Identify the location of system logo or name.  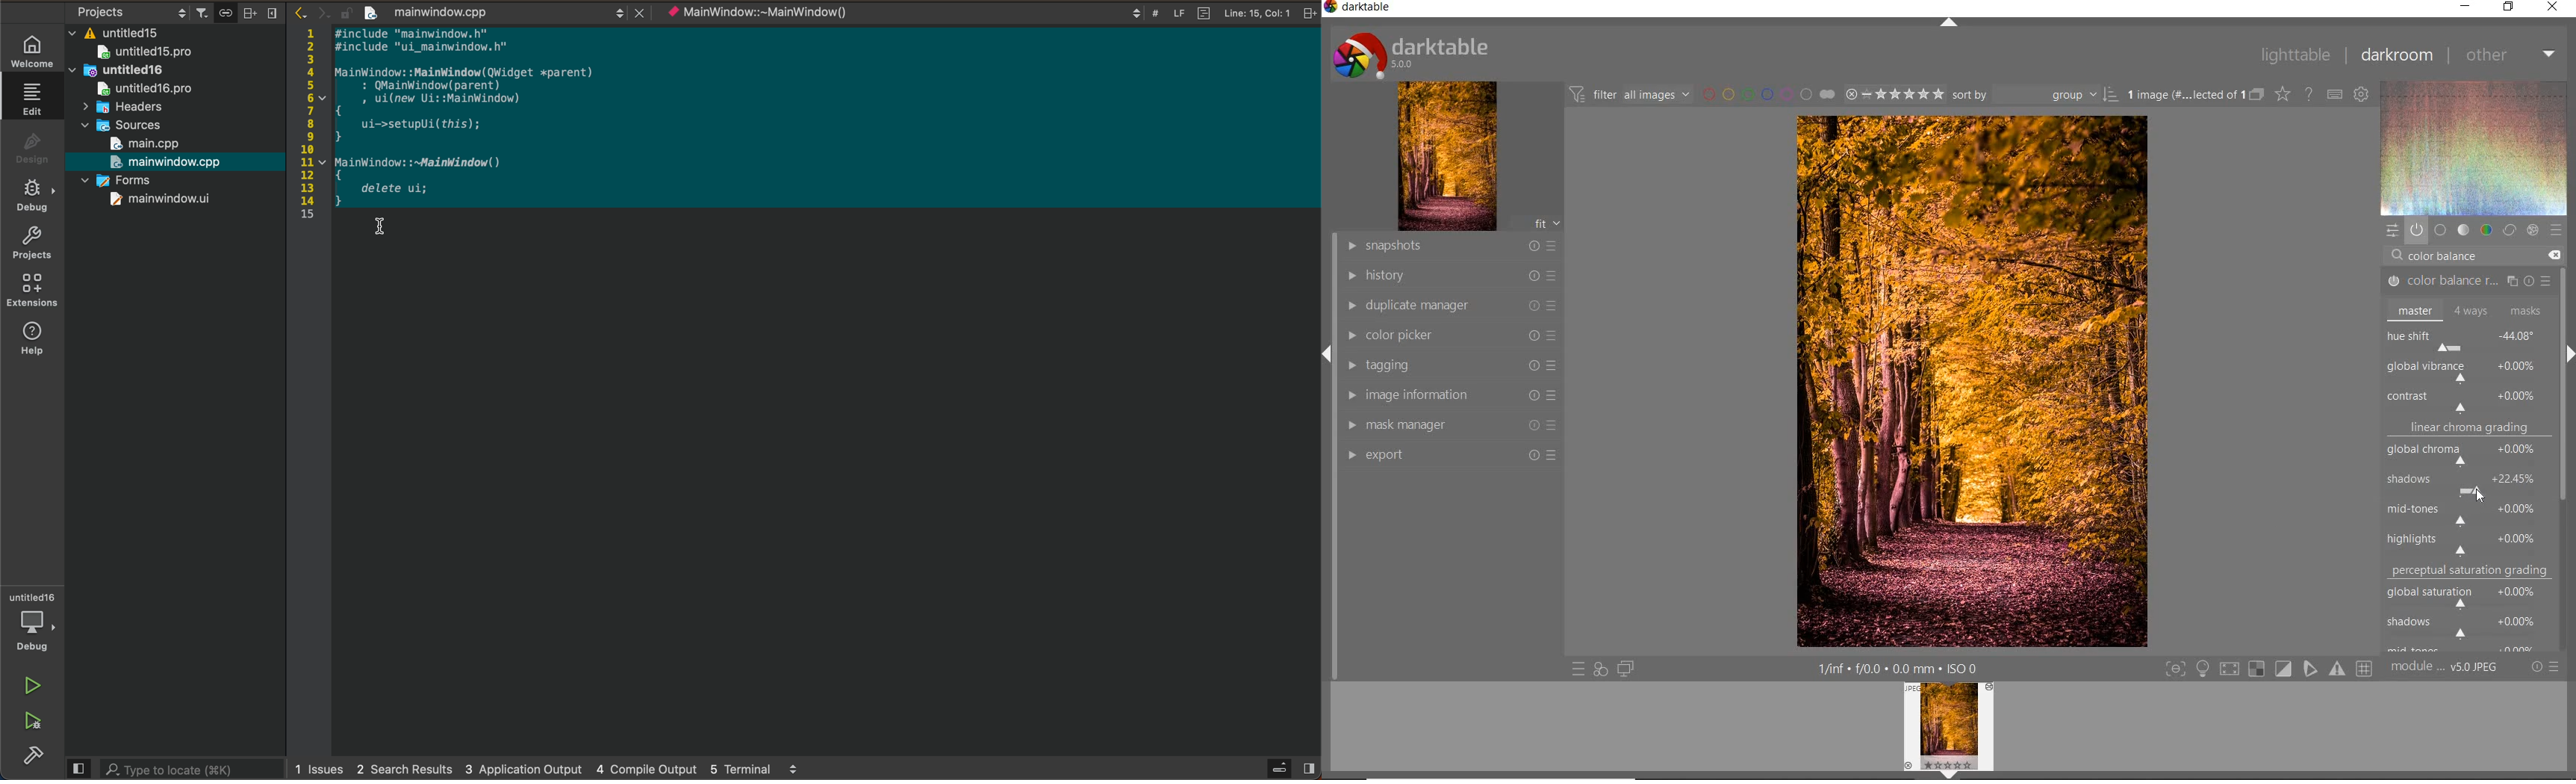
(1416, 54).